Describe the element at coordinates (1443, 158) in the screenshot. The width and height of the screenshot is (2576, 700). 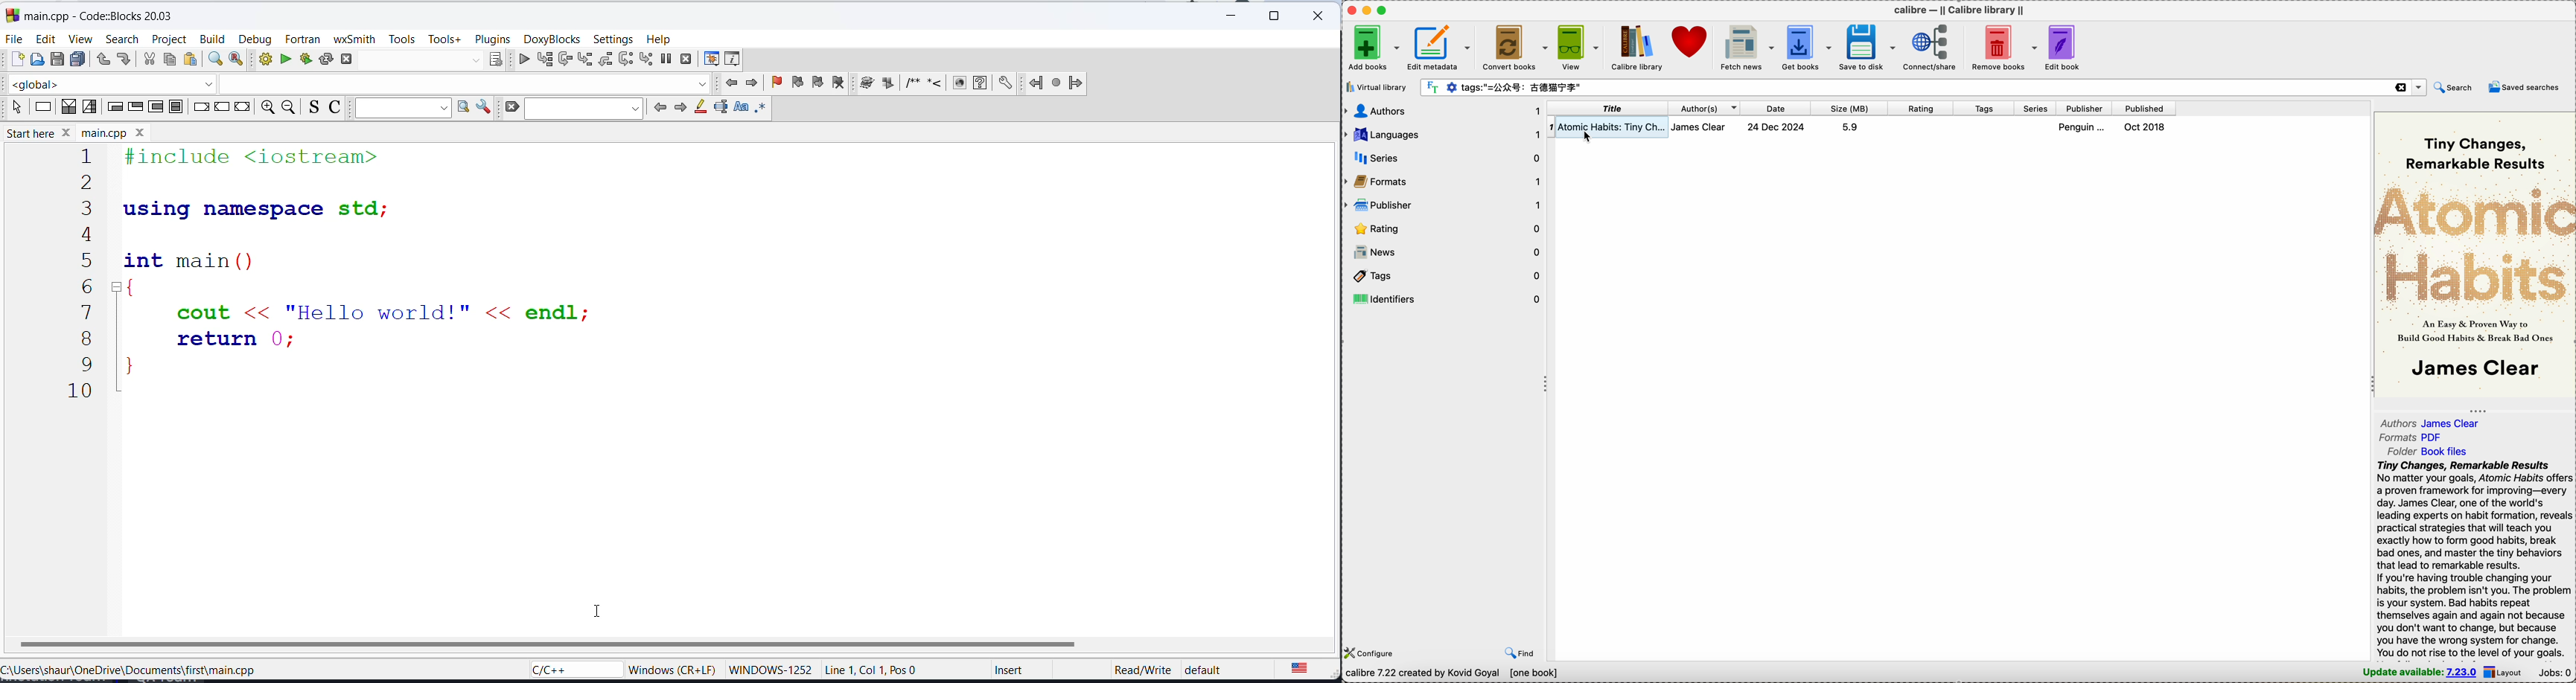
I see `series` at that location.